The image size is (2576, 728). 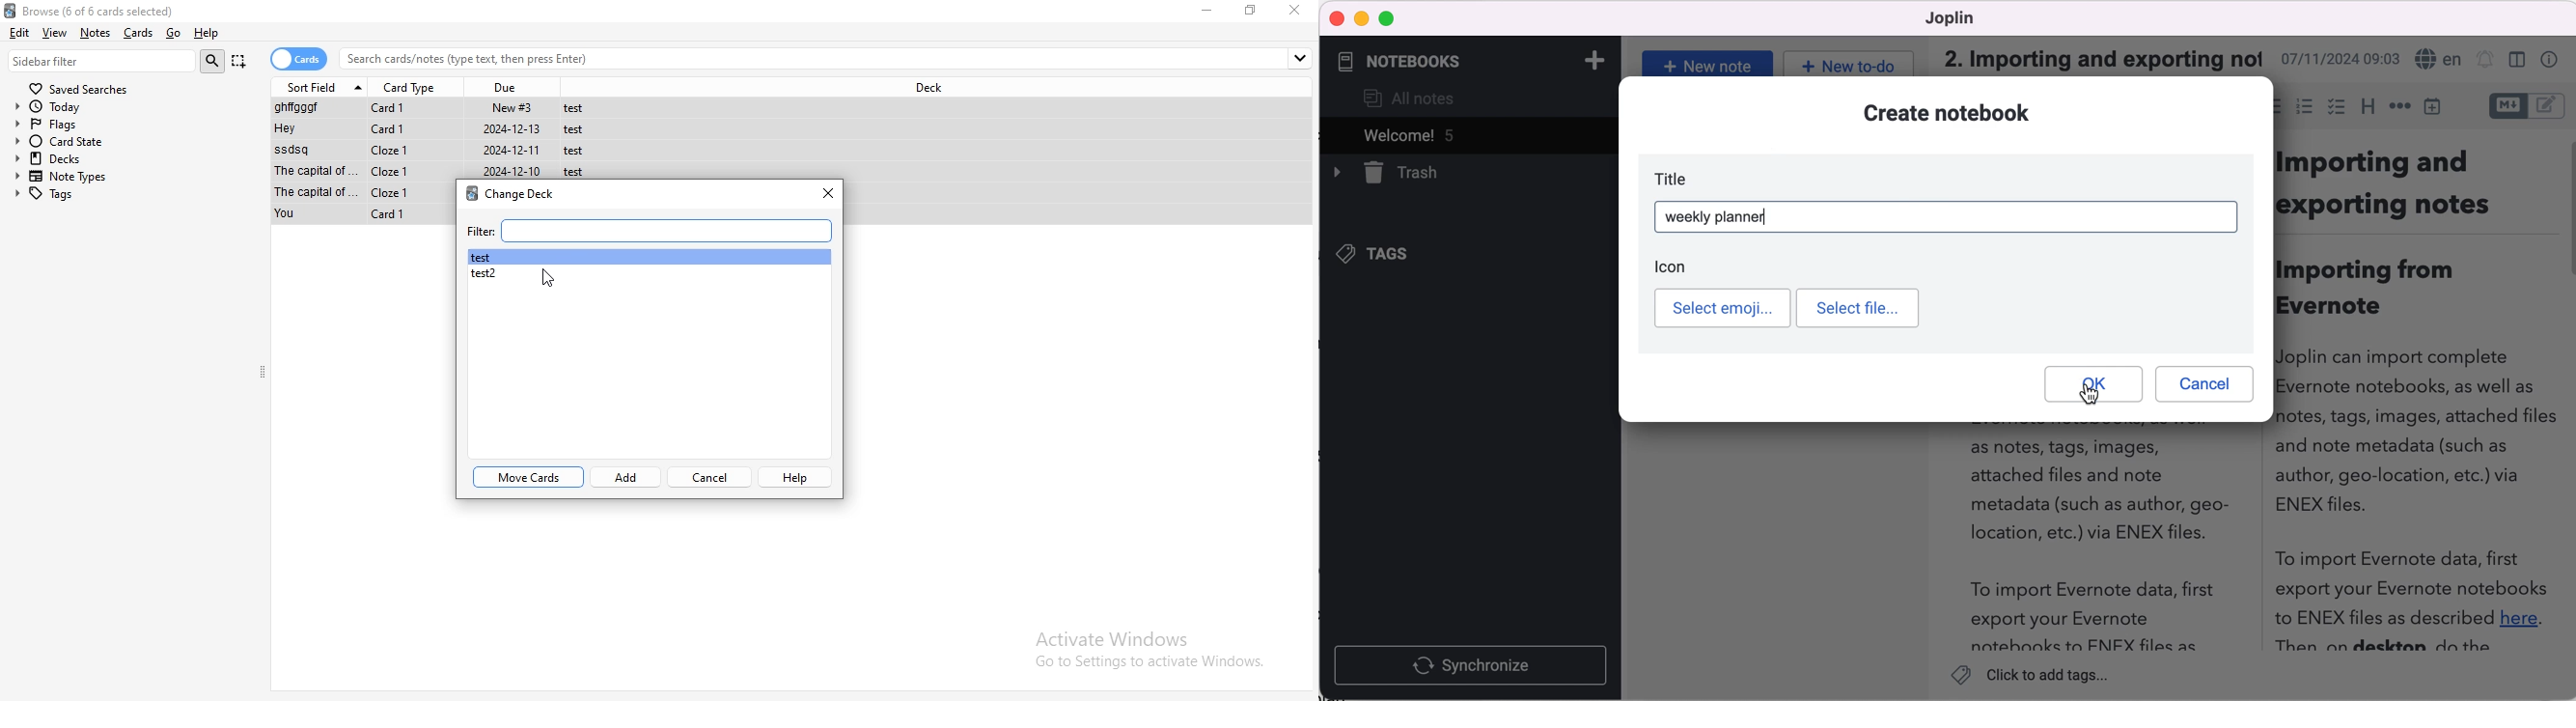 I want to click on synchronize, so click(x=1474, y=665).